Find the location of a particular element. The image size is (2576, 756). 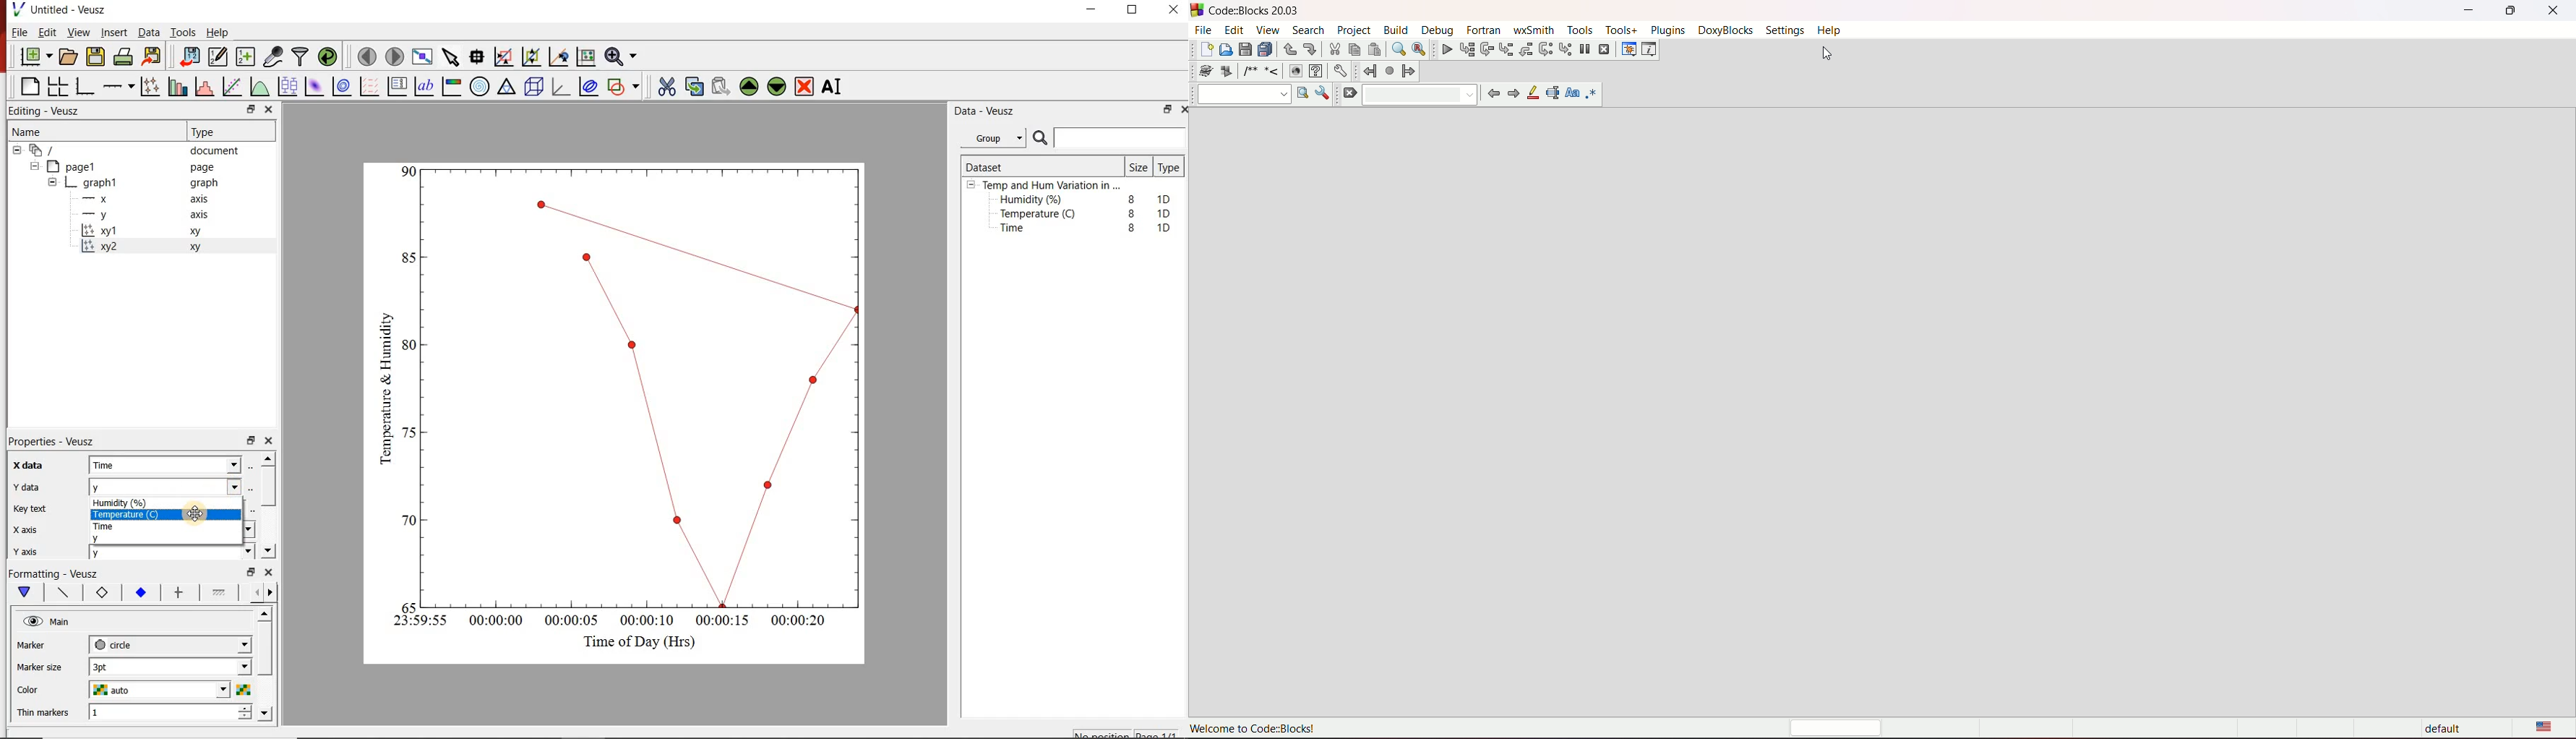

various info is located at coordinates (1652, 49).